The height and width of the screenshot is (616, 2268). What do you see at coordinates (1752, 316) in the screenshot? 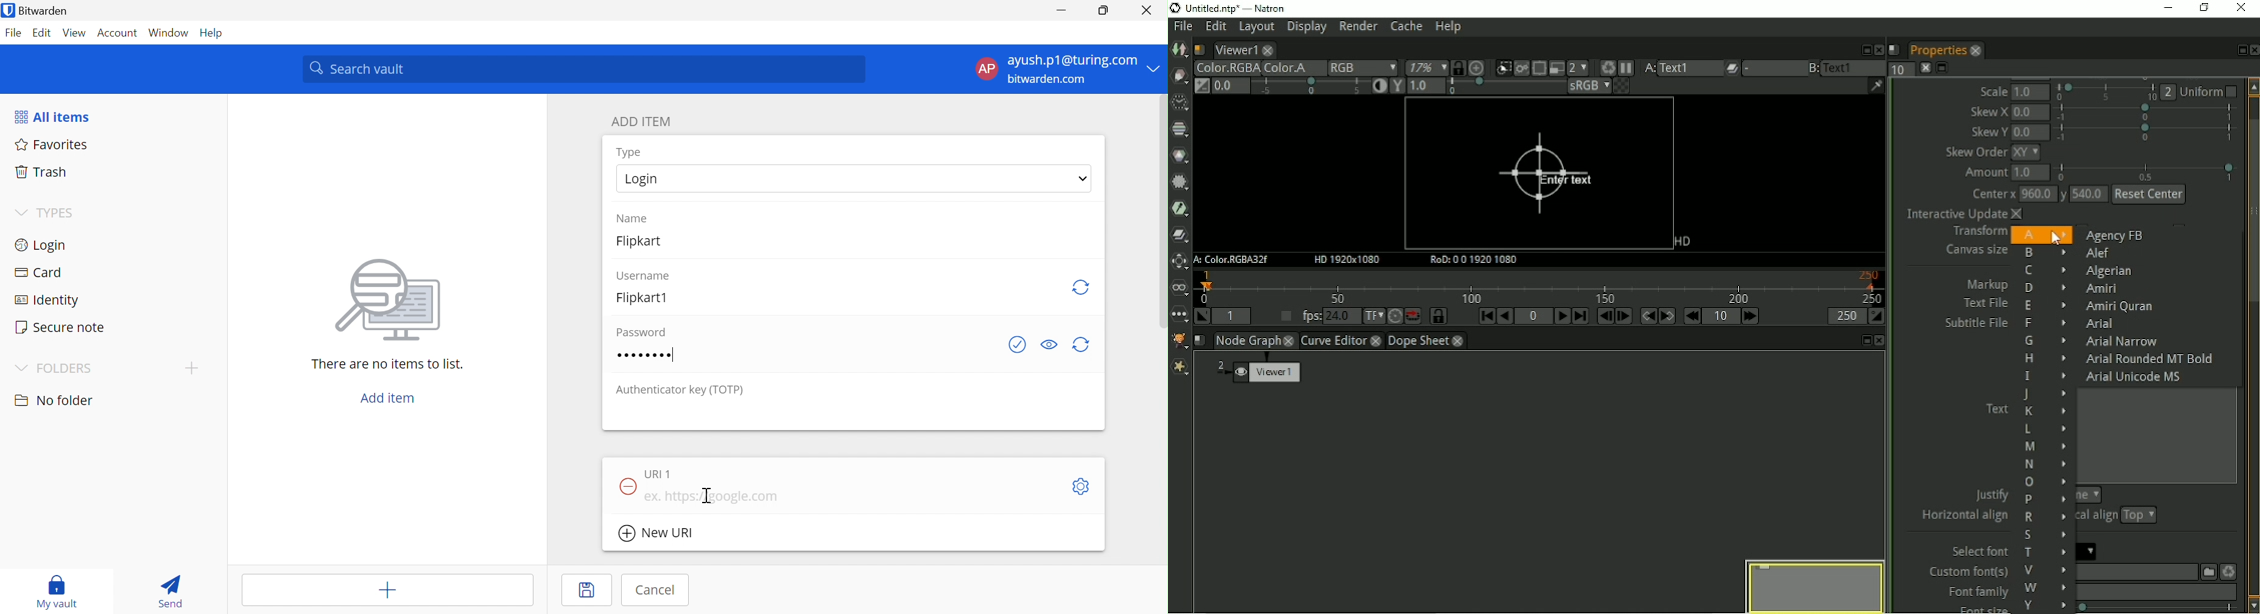
I see `Next increment` at bounding box center [1752, 316].